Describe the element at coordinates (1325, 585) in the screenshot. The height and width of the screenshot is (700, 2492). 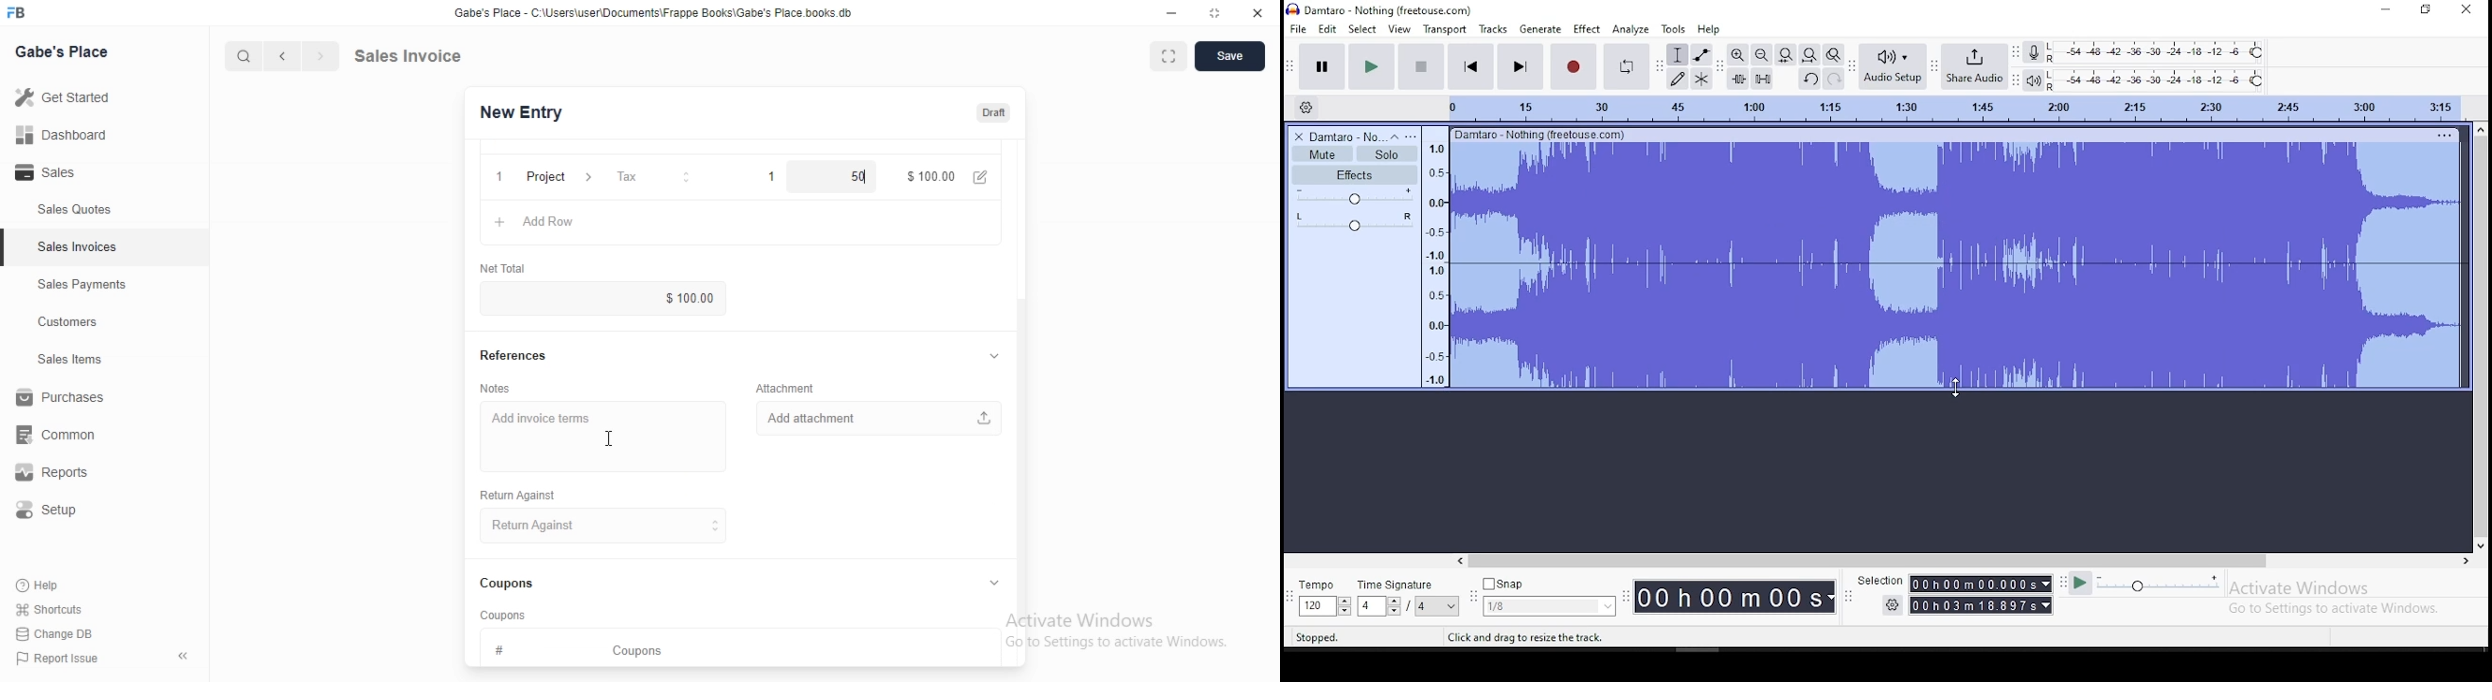
I see `tempo` at that location.